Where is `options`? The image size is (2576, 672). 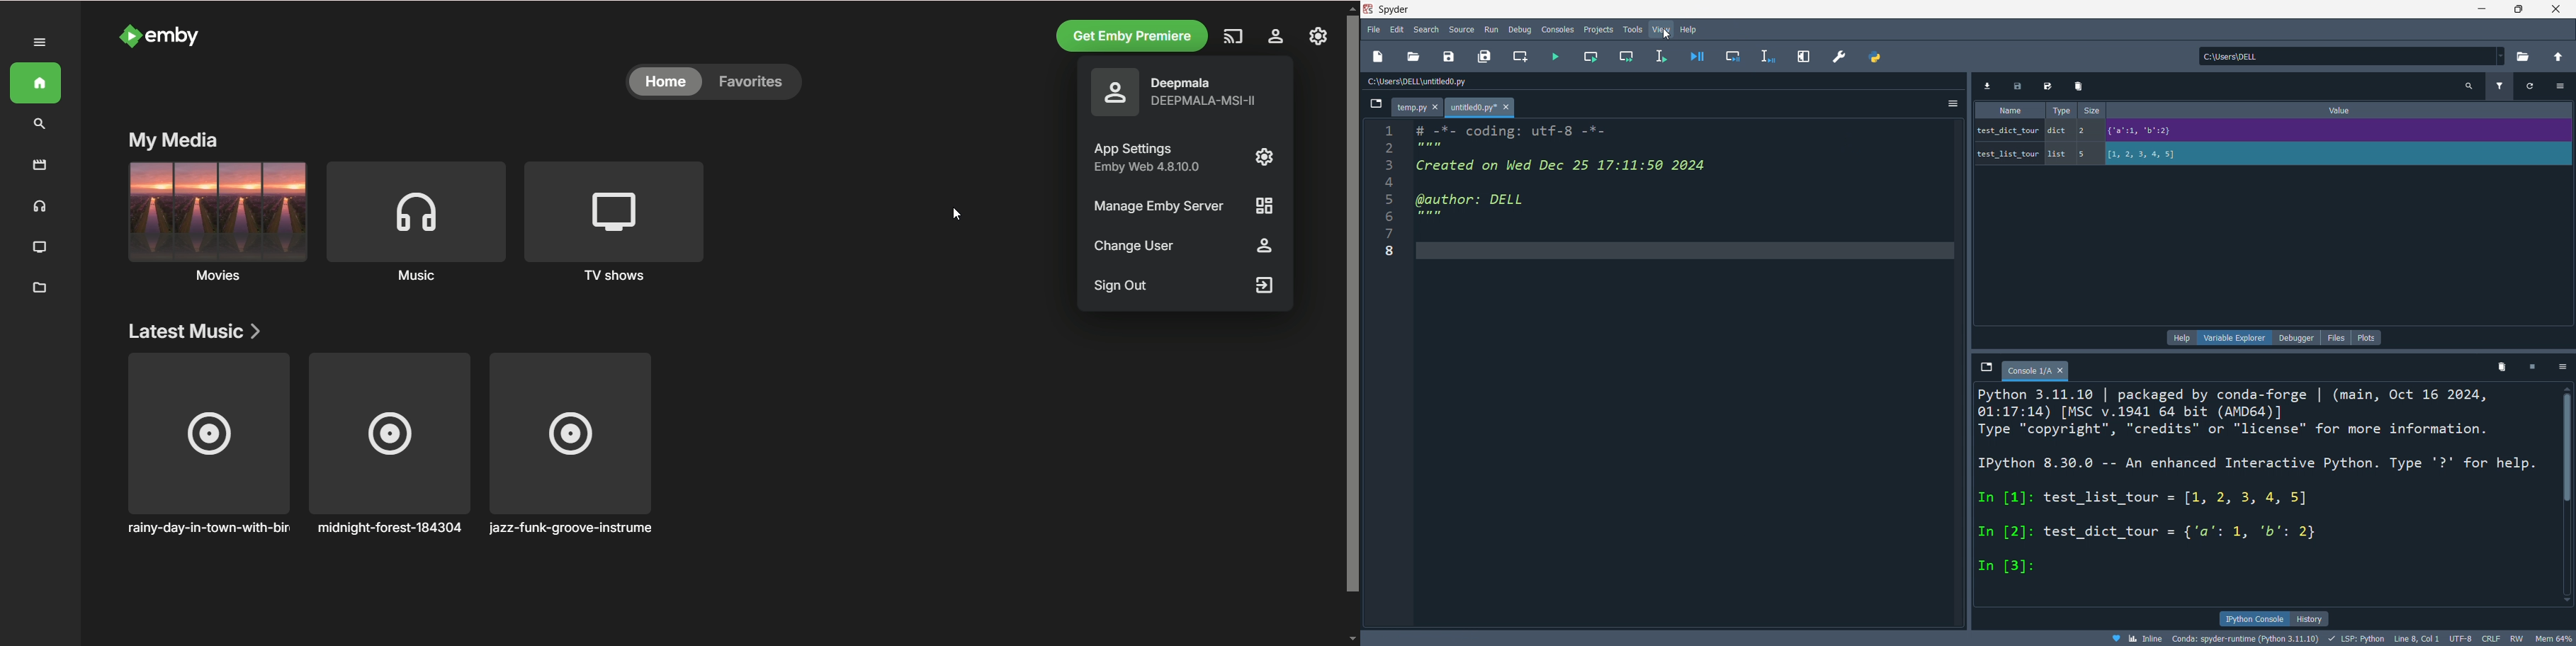
options is located at coordinates (2561, 86).